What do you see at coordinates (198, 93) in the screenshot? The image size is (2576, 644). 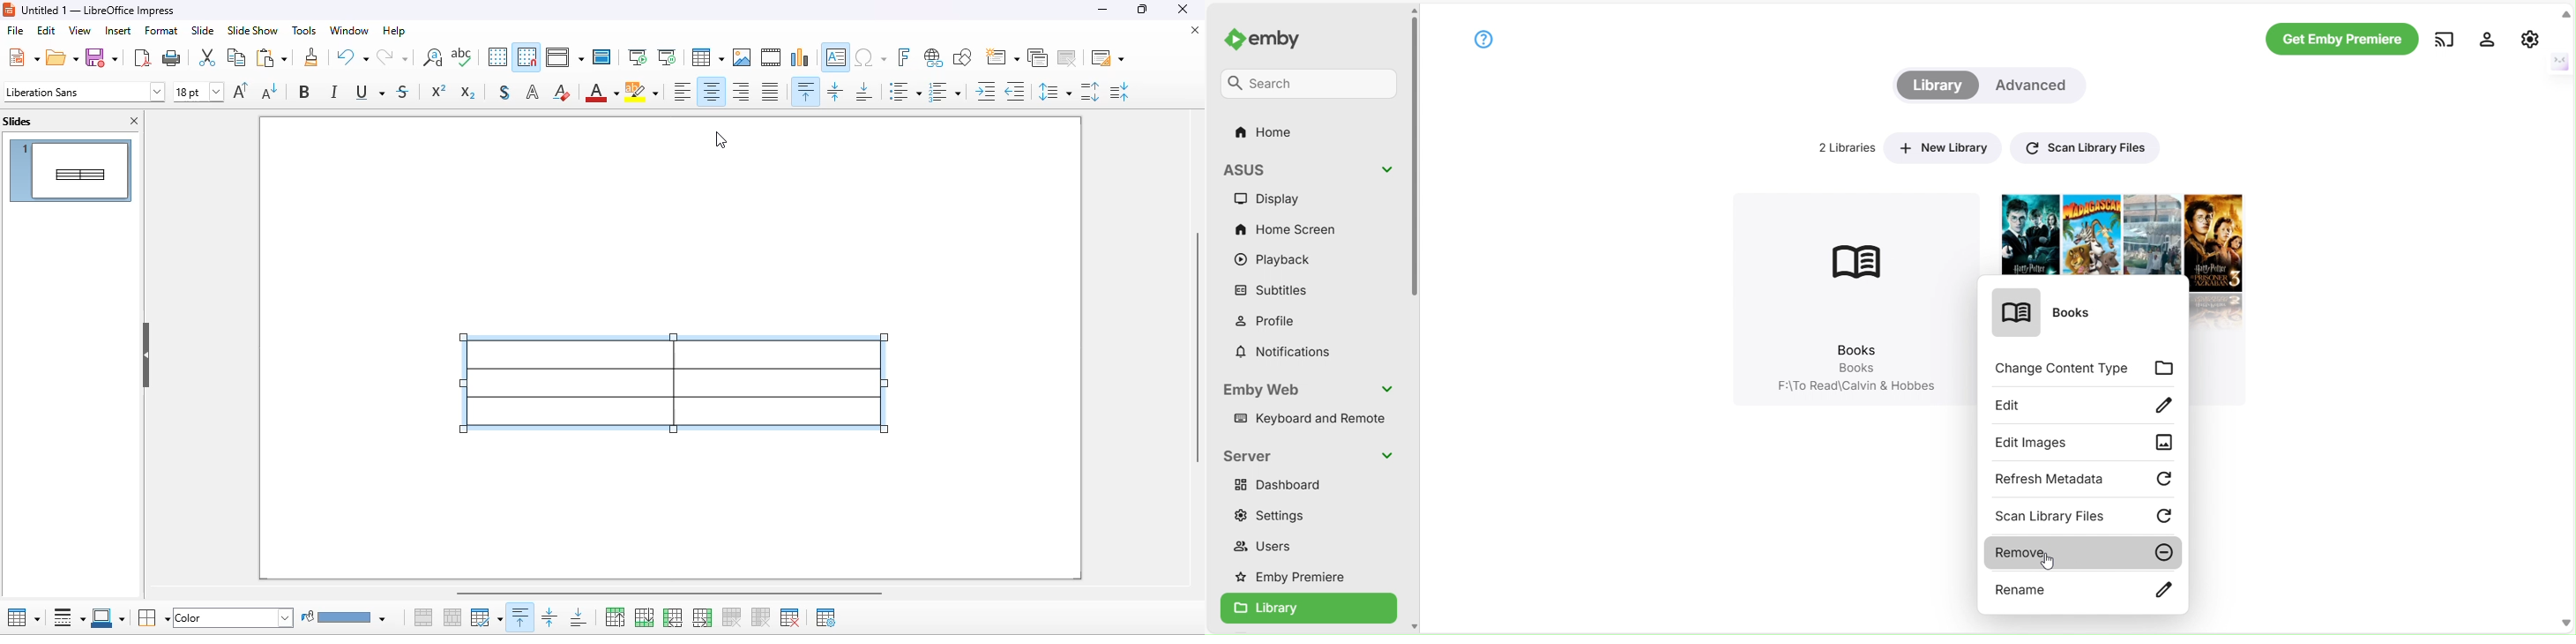 I see `font size` at bounding box center [198, 93].